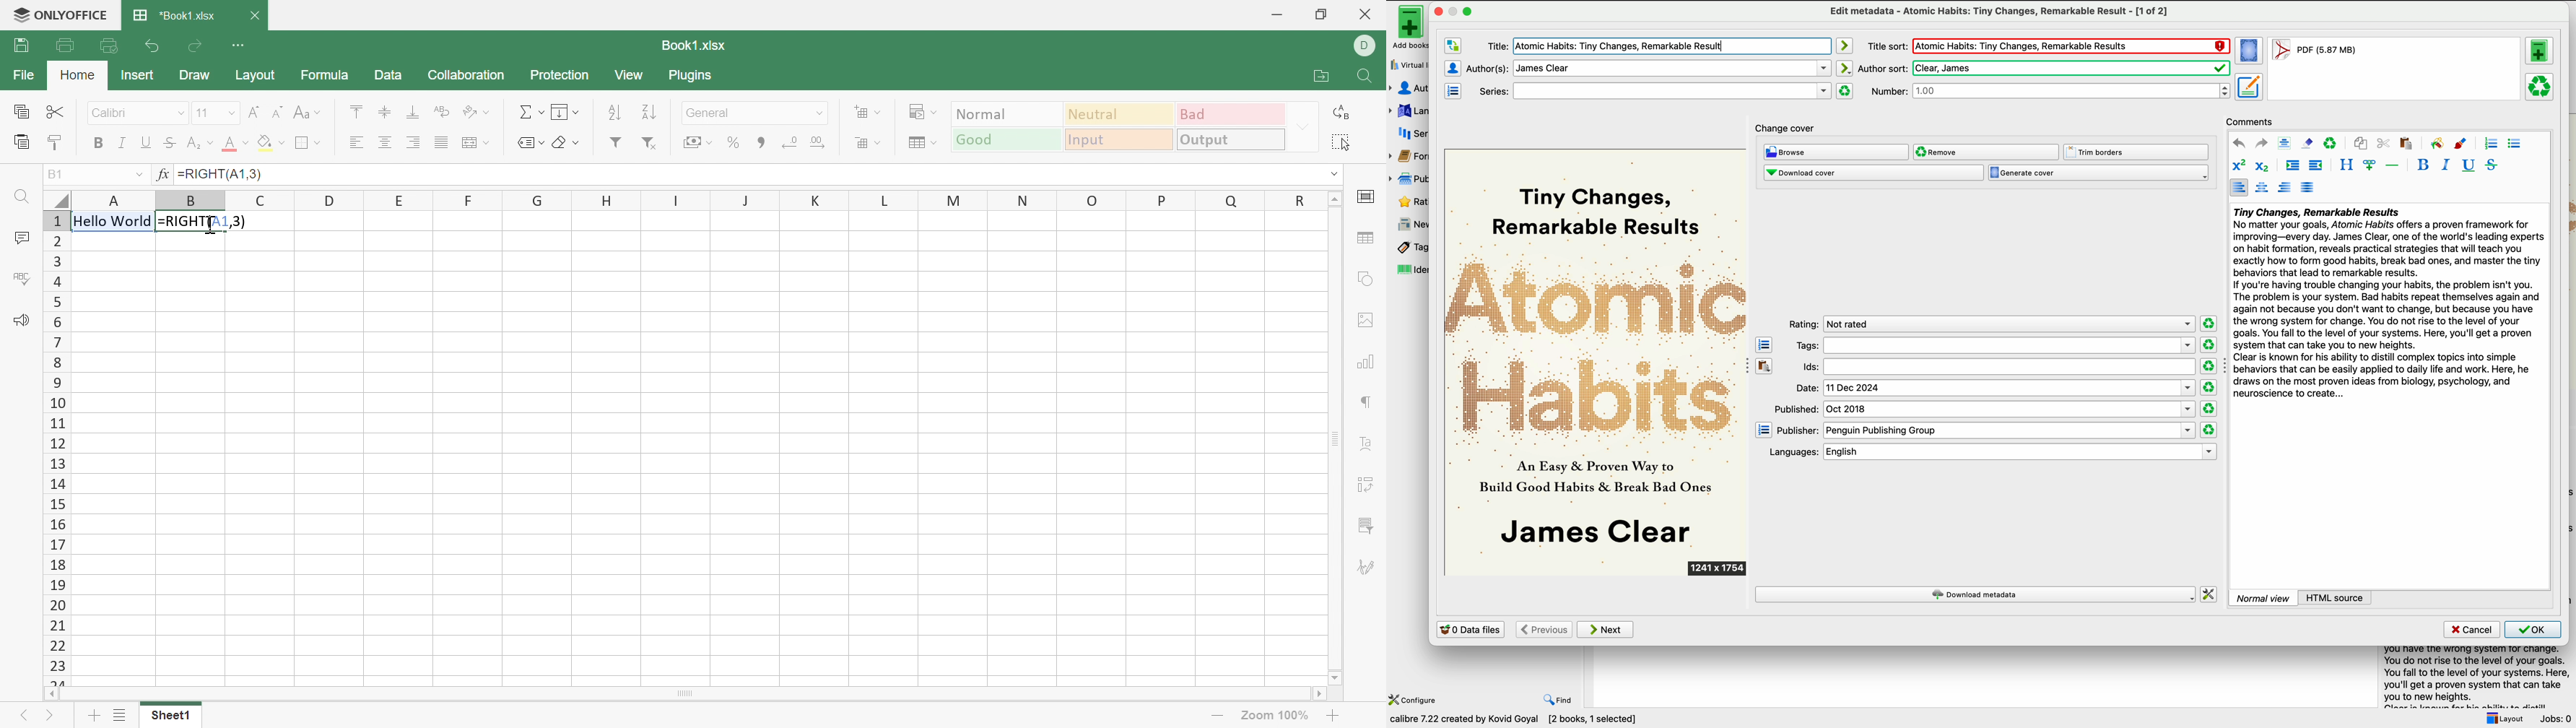  What do you see at coordinates (626, 75) in the screenshot?
I see ` View` at bounding box center [626, 75].